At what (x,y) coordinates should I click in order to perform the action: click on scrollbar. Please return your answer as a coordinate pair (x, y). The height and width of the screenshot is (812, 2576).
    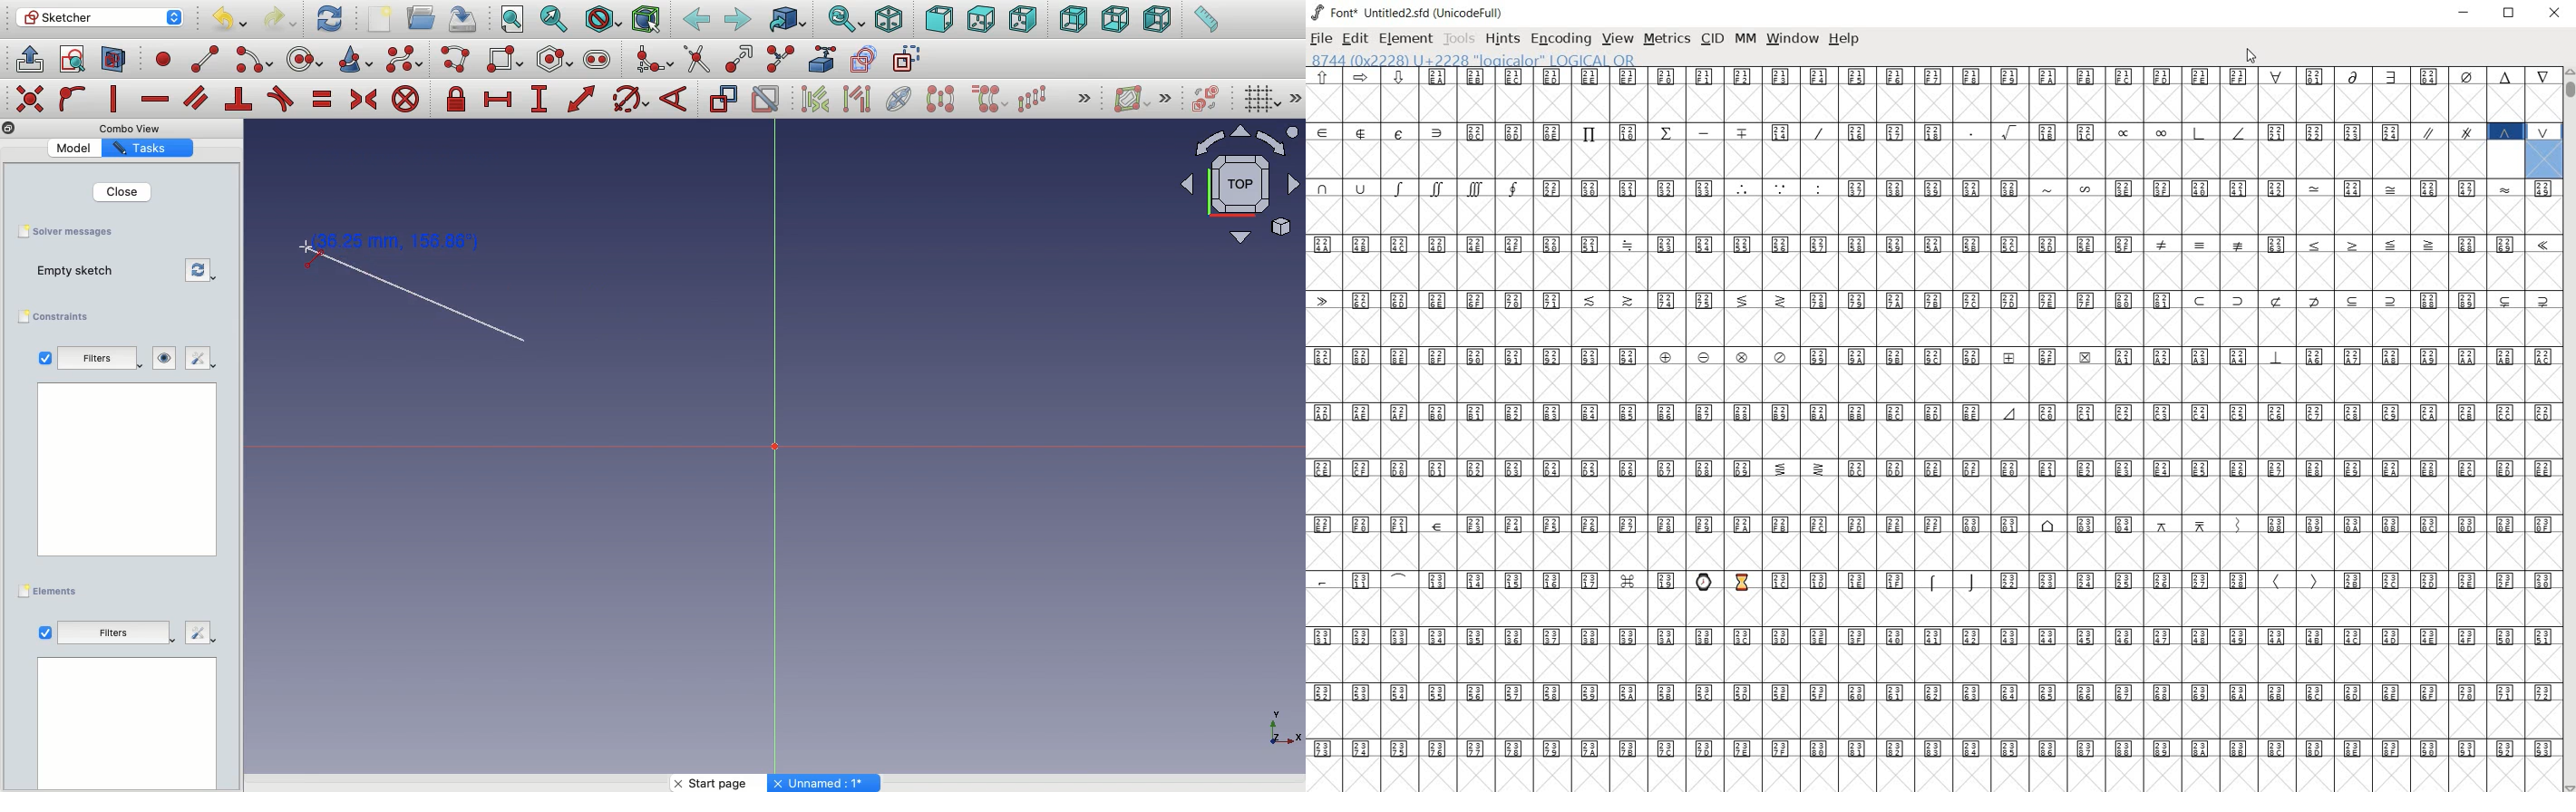
    Looking at the image, I should click on (2568, 429).